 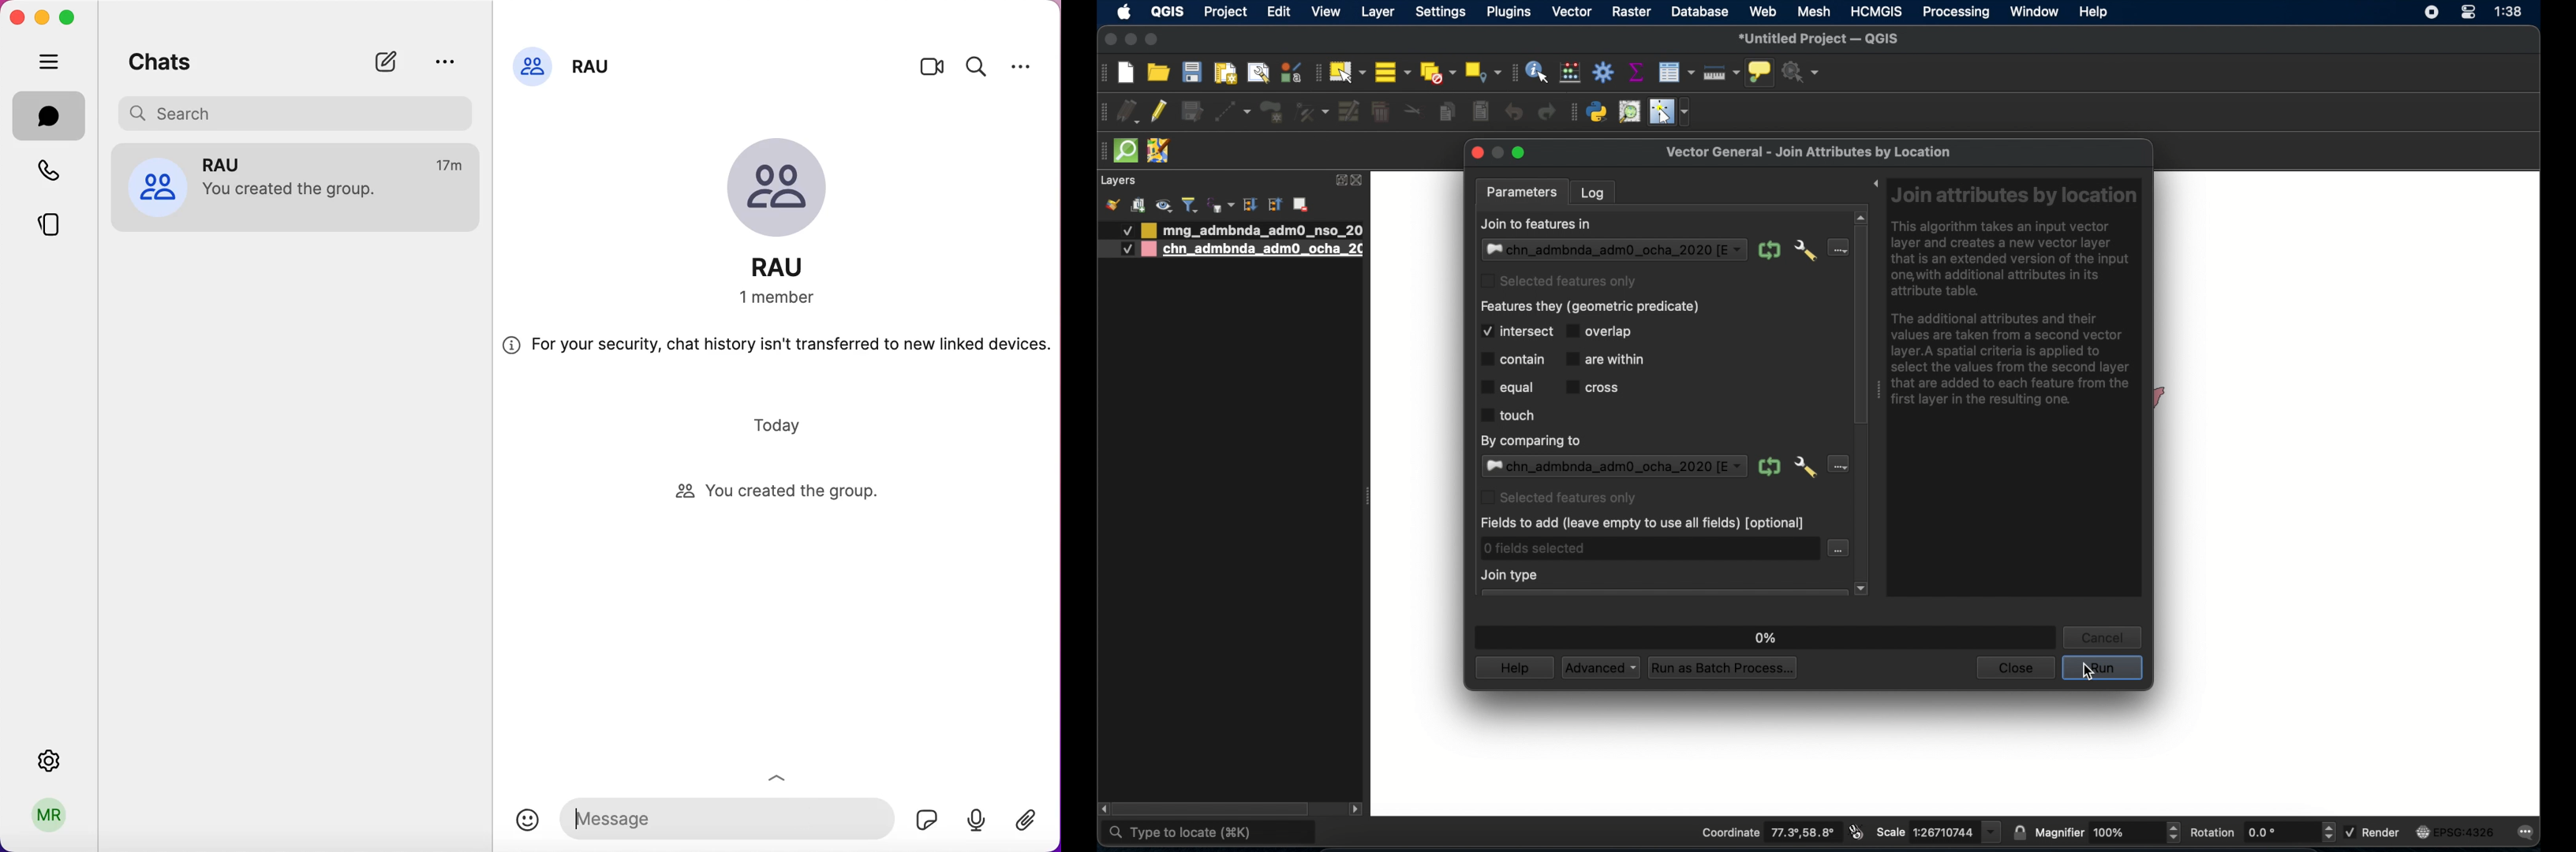 I want to click on josh remote, so click(x=1160, y=152).